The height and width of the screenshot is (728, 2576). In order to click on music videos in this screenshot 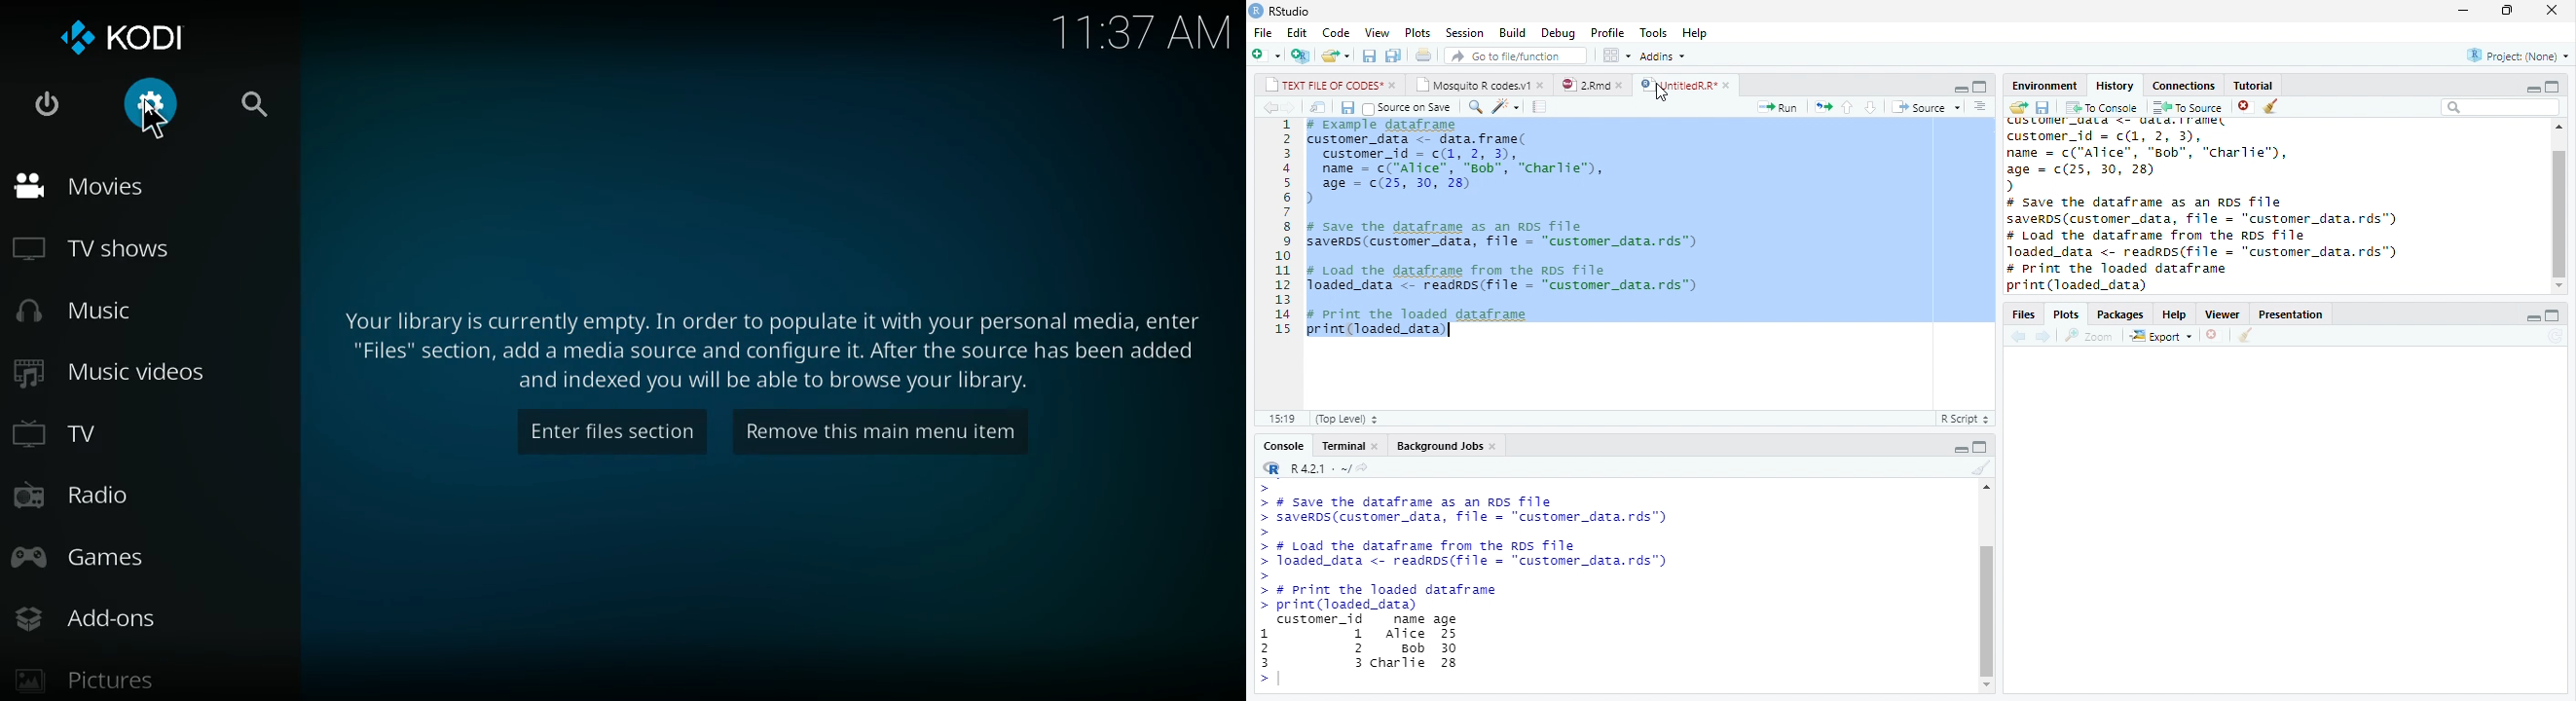, I will do `click(131, 375)`.